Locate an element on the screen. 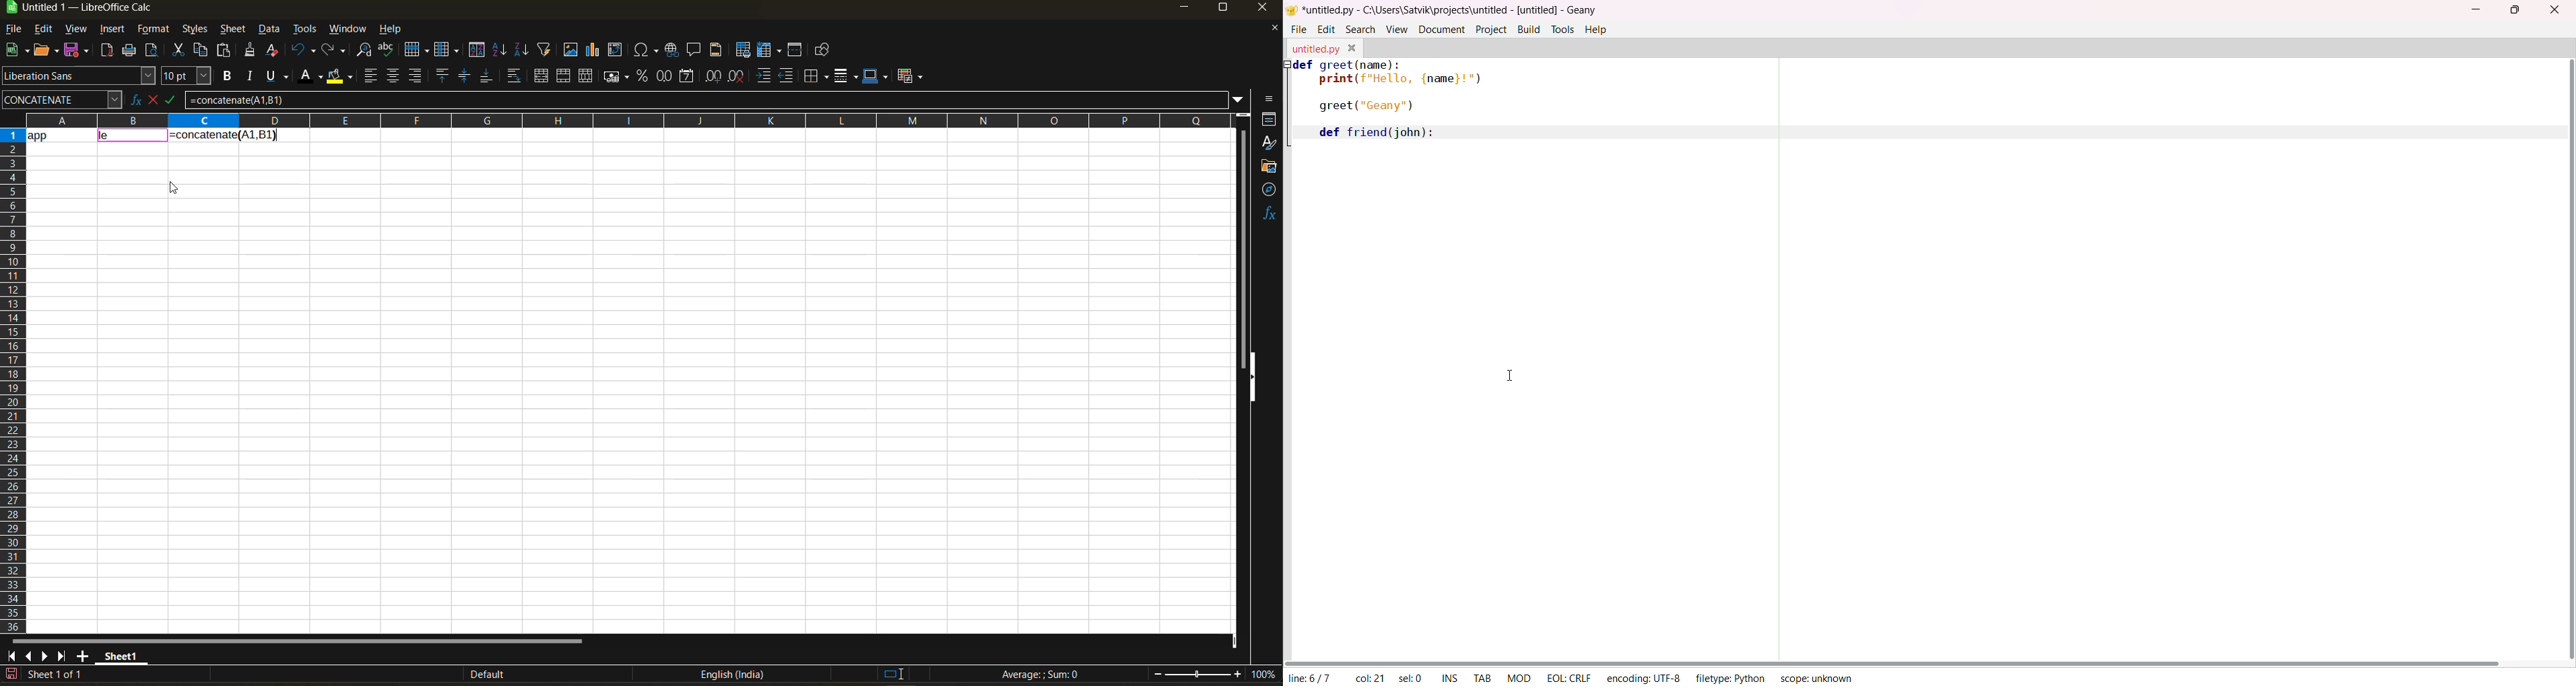 This screenshot has width=2576, height=700. insert is located at coordinates (112, 29).